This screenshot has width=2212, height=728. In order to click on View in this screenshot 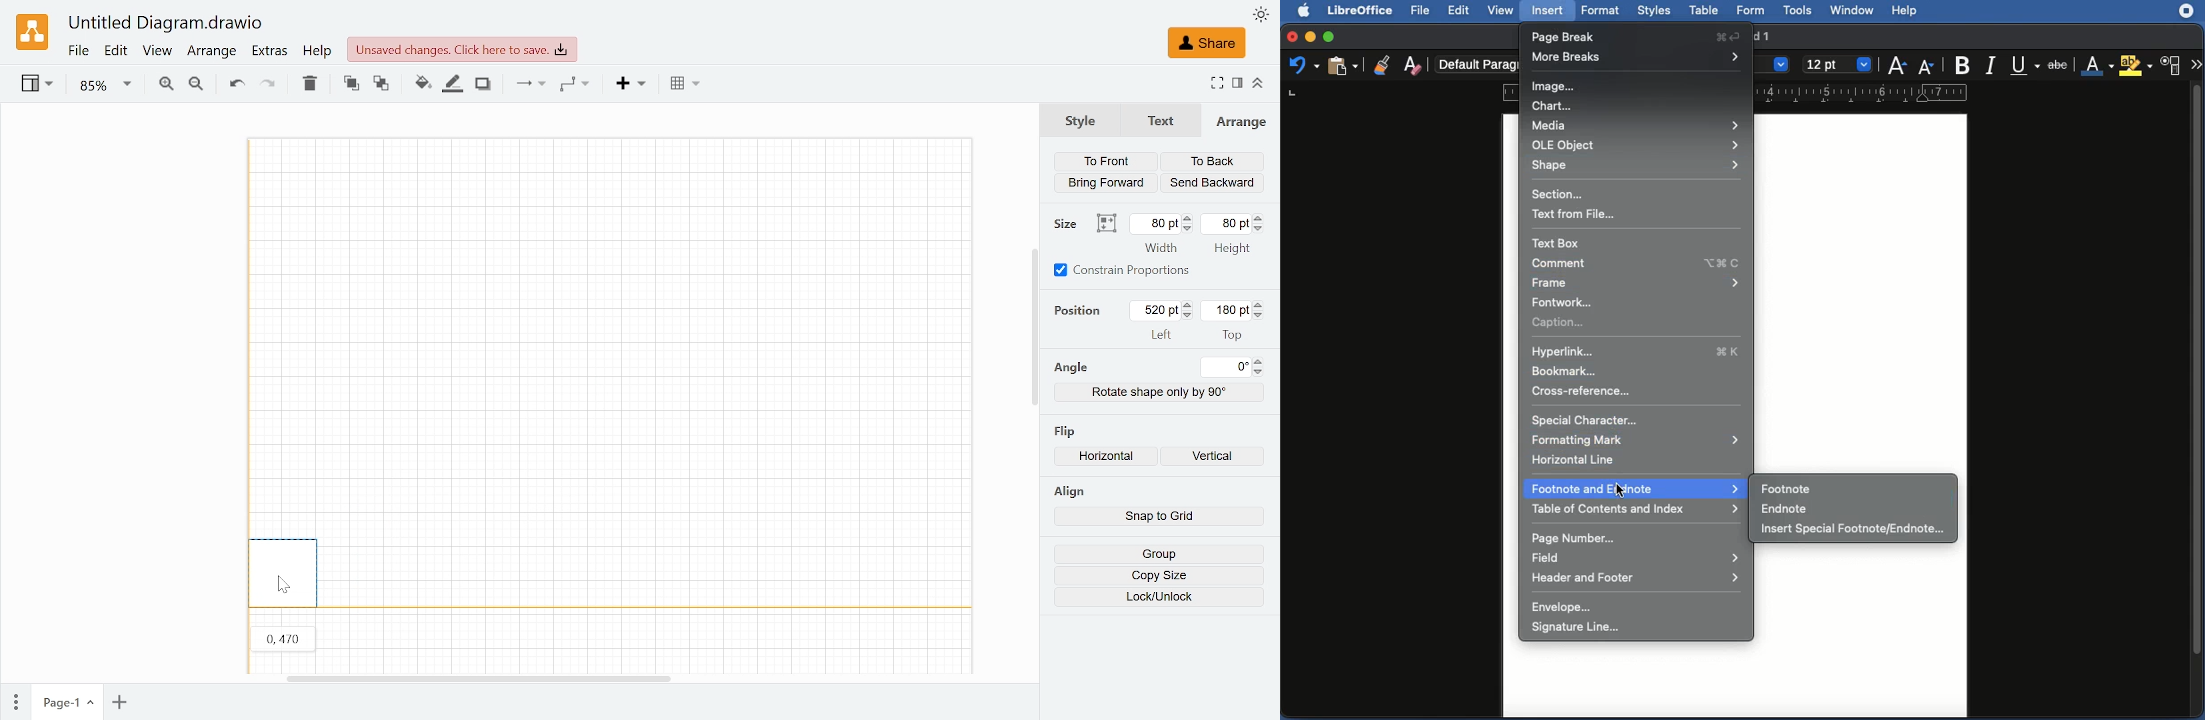, I will do `click(156, 52)`.